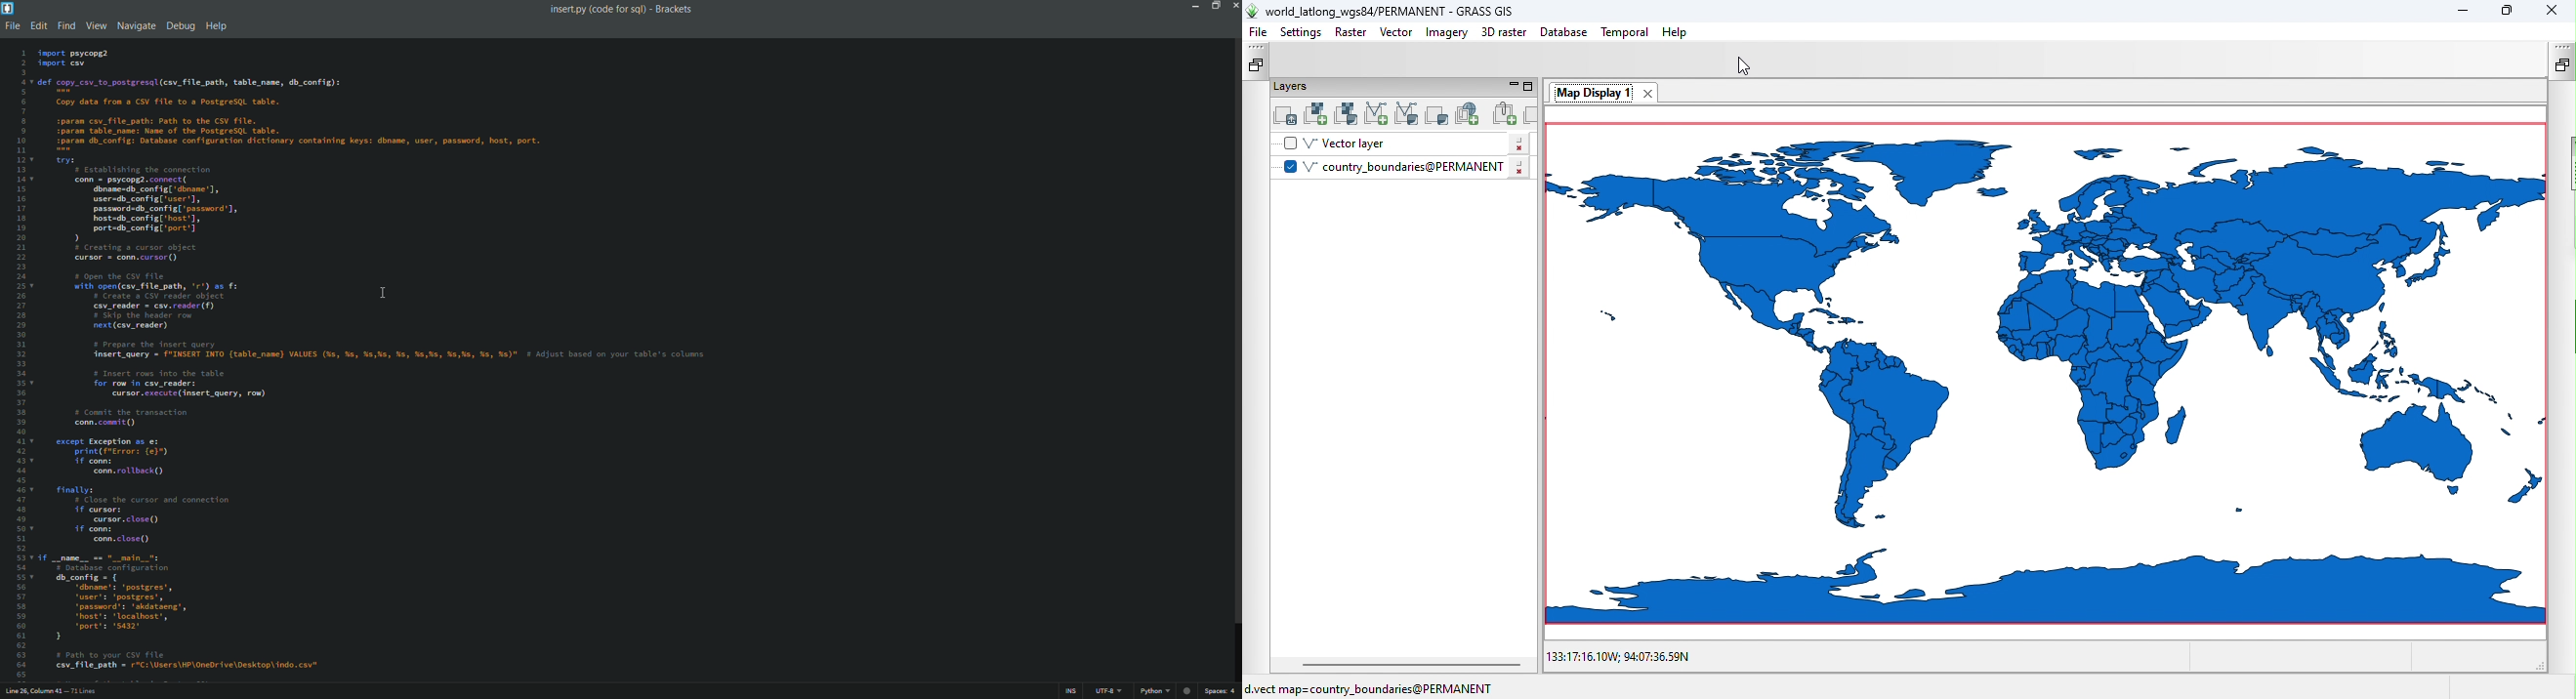 The height and width of the screenshot is (700, 2576). Describe the element at coordinates (94, 26) in the screenshot. I see `view menu` at that location.